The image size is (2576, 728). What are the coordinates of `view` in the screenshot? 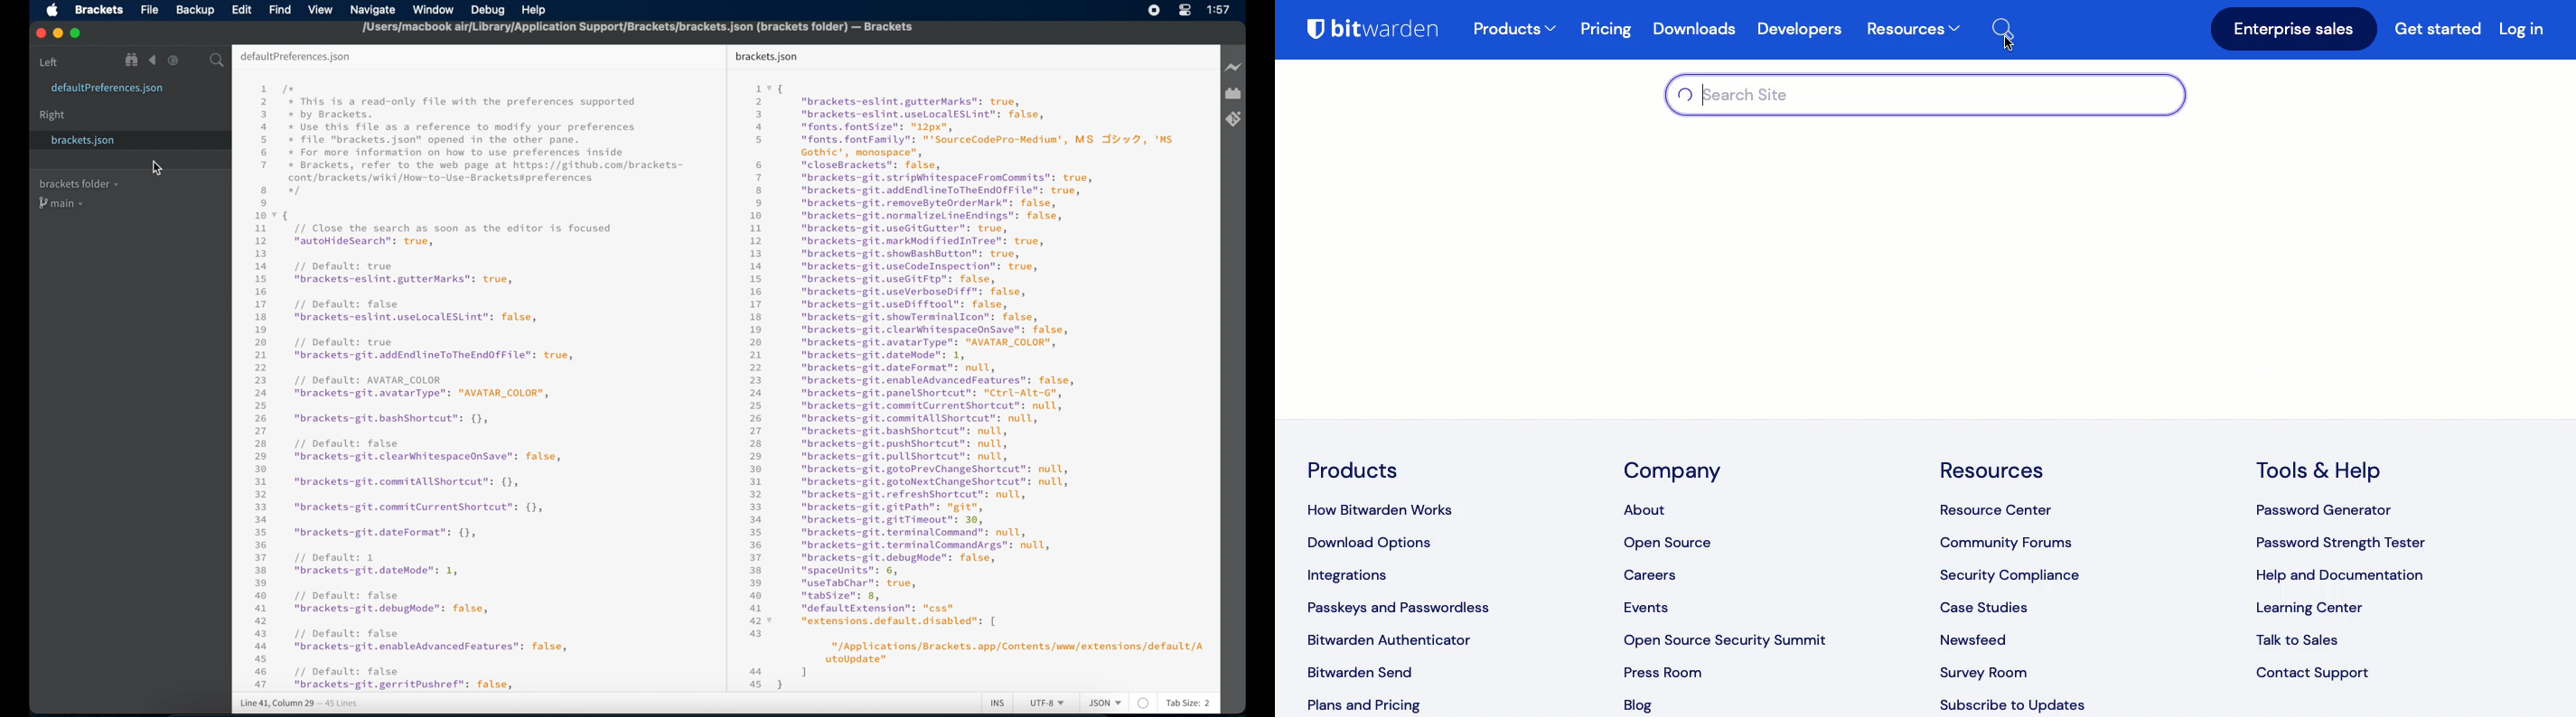 It's located at (320, 10).